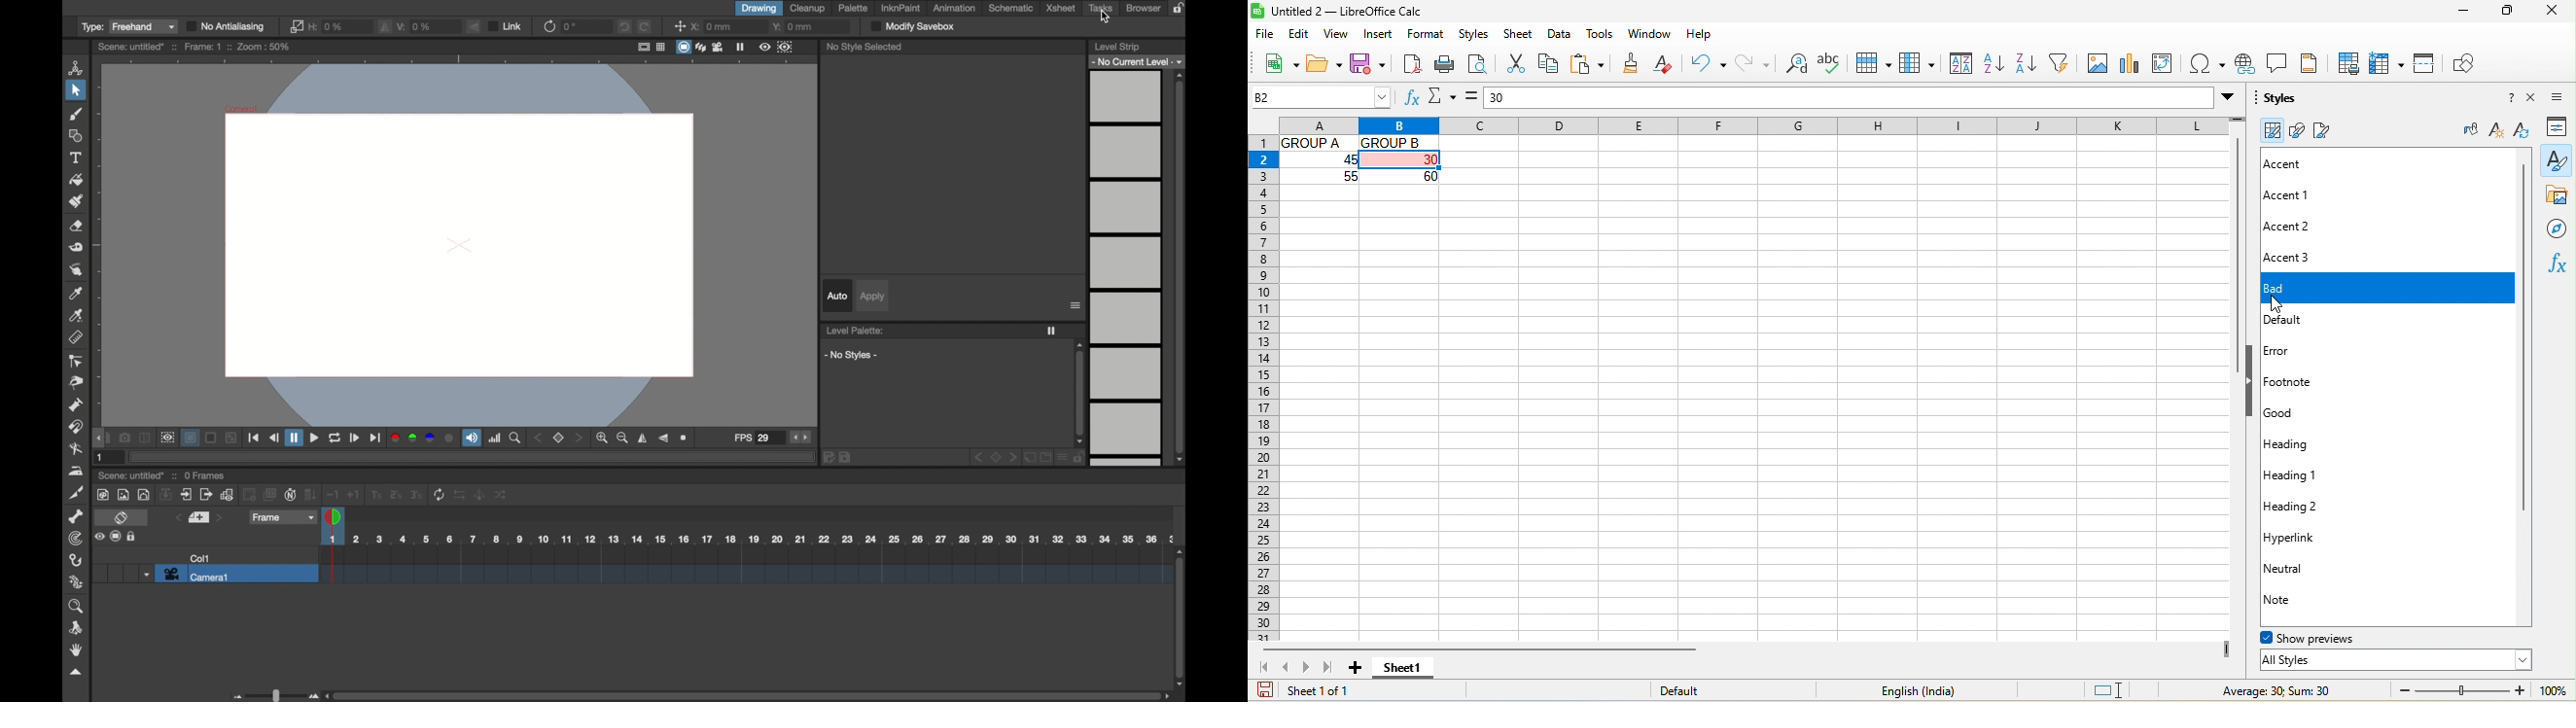 The image size is (2576, 728). What do you see at coordinates (1672, 63) in the screenshot?
I see `clear formatting` at bounding box center [1672, 63].